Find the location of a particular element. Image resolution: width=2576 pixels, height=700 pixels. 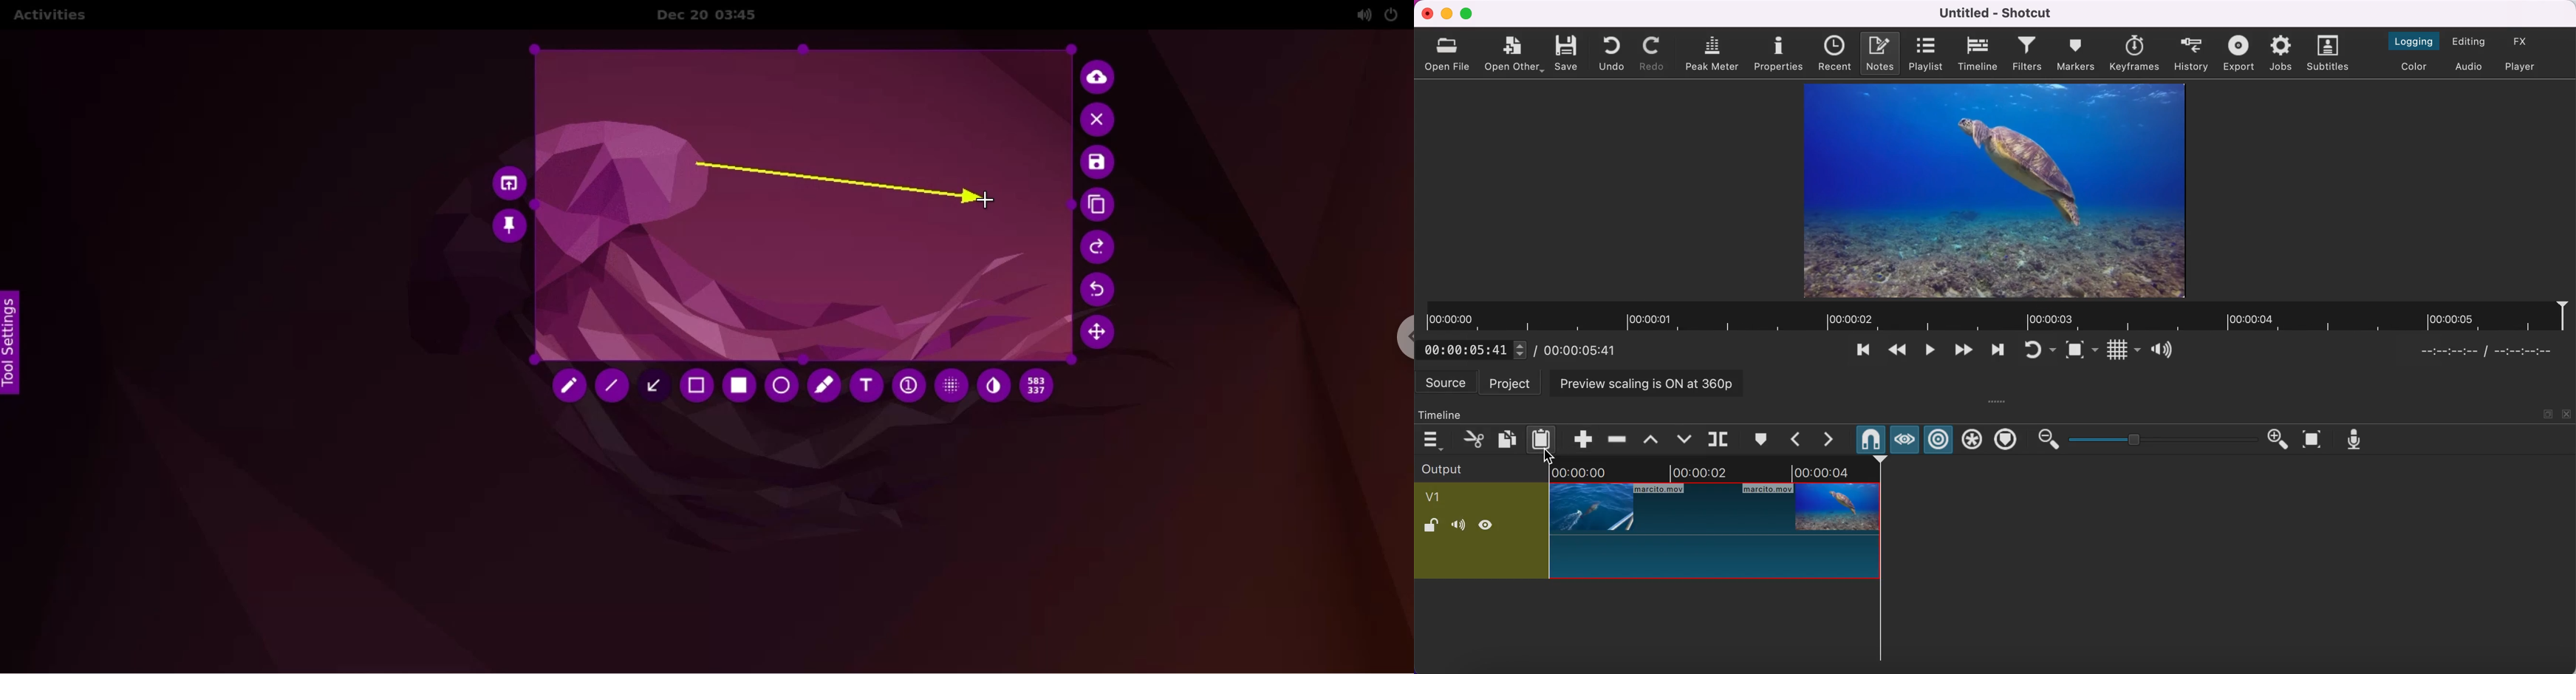

keyframes is located at coordinates (2136, 52).